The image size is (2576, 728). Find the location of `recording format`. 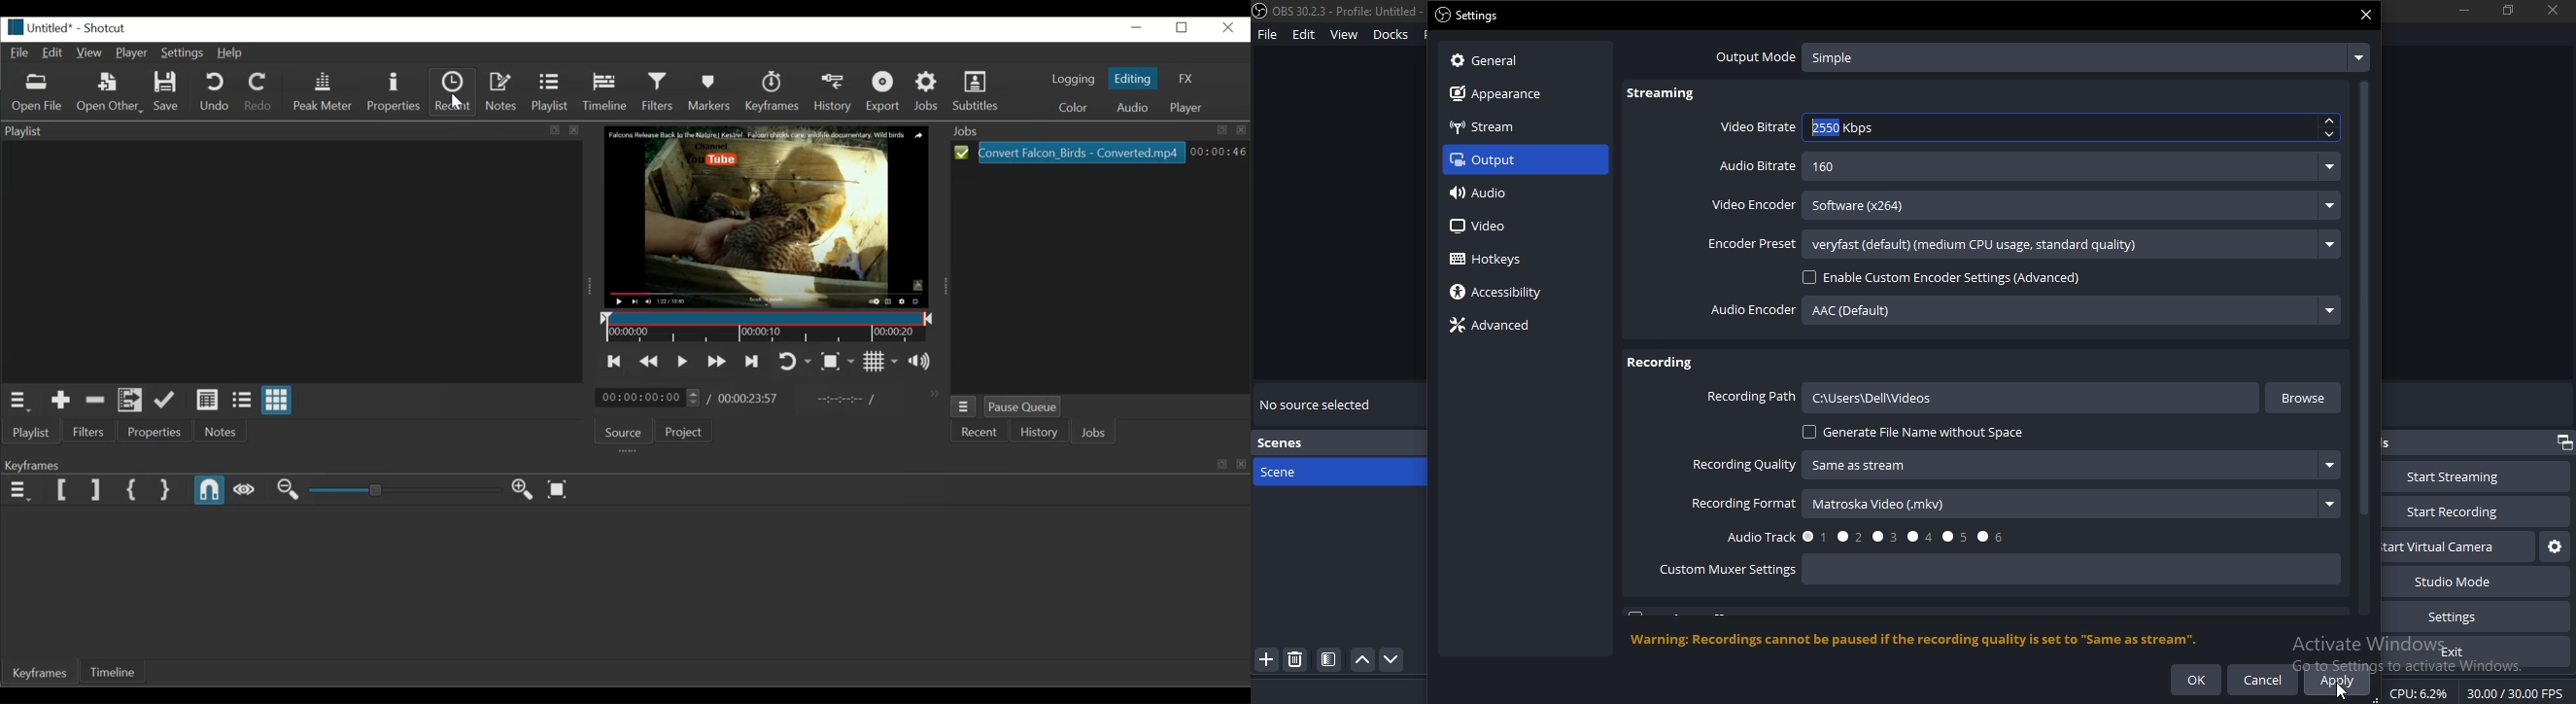

recording format is located at coordinates (1744, 504).